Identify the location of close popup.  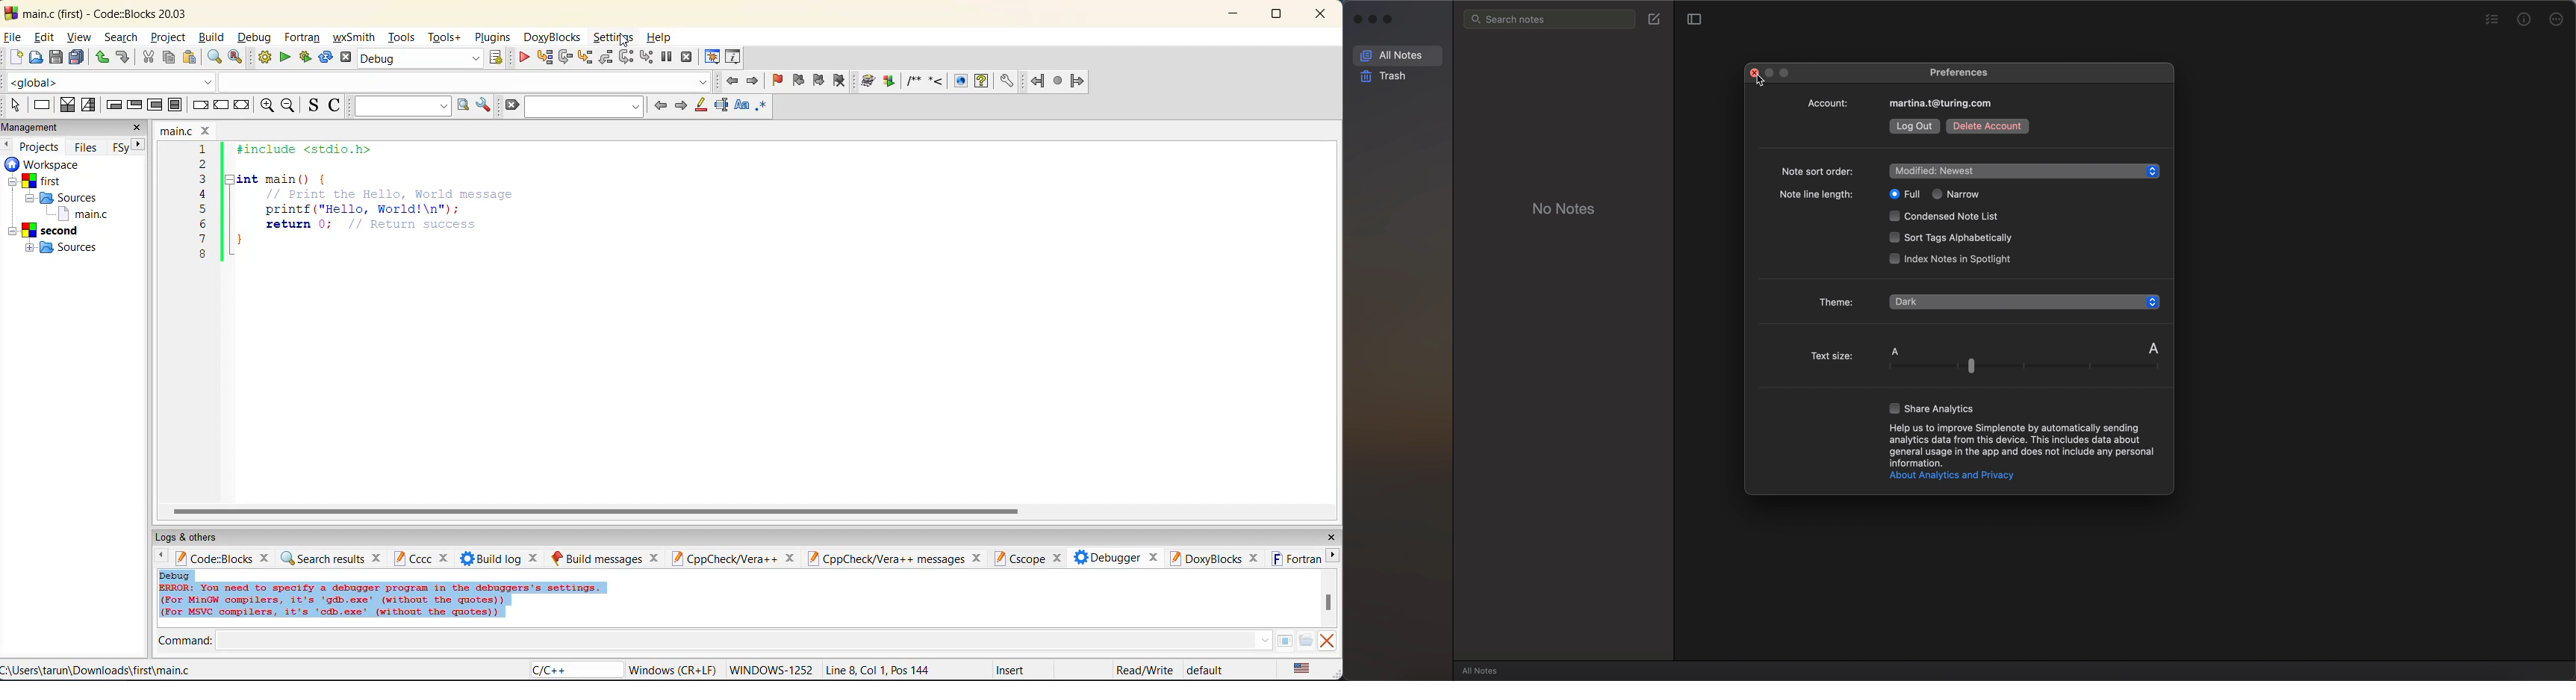
(1755, 72).